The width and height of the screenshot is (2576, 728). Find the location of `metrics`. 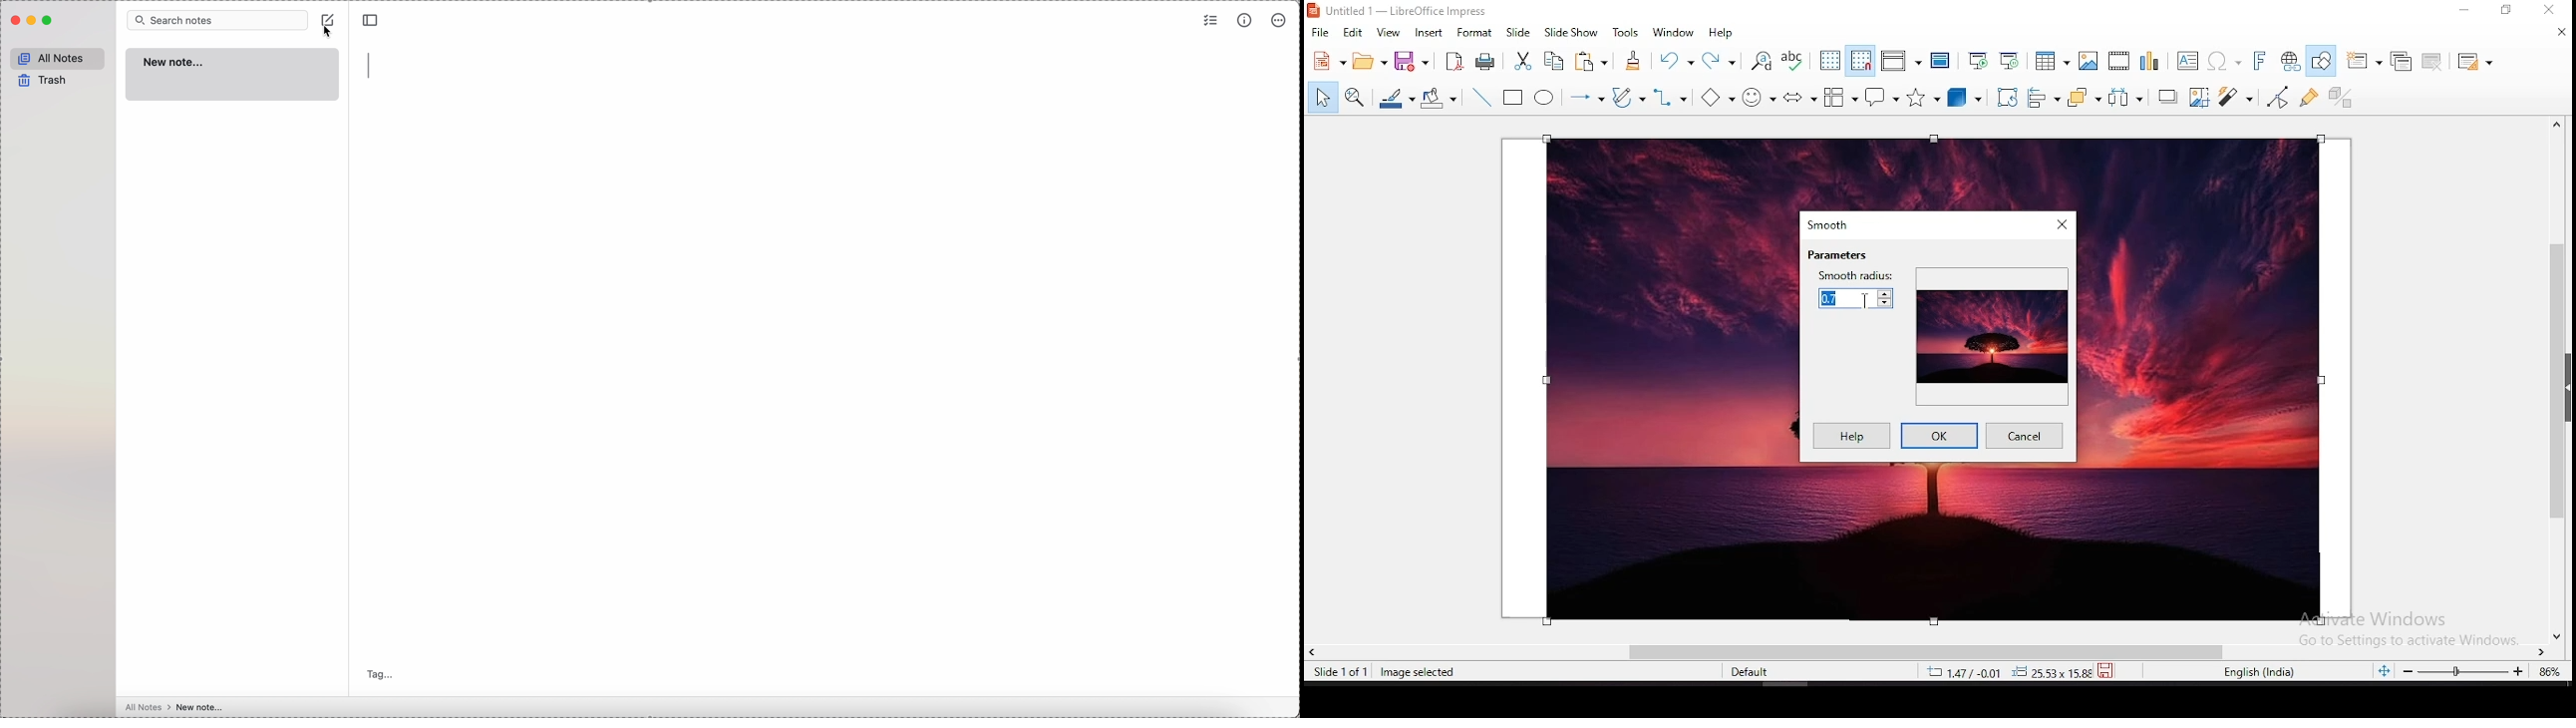

metrics is located at coordinates (1247, 21).